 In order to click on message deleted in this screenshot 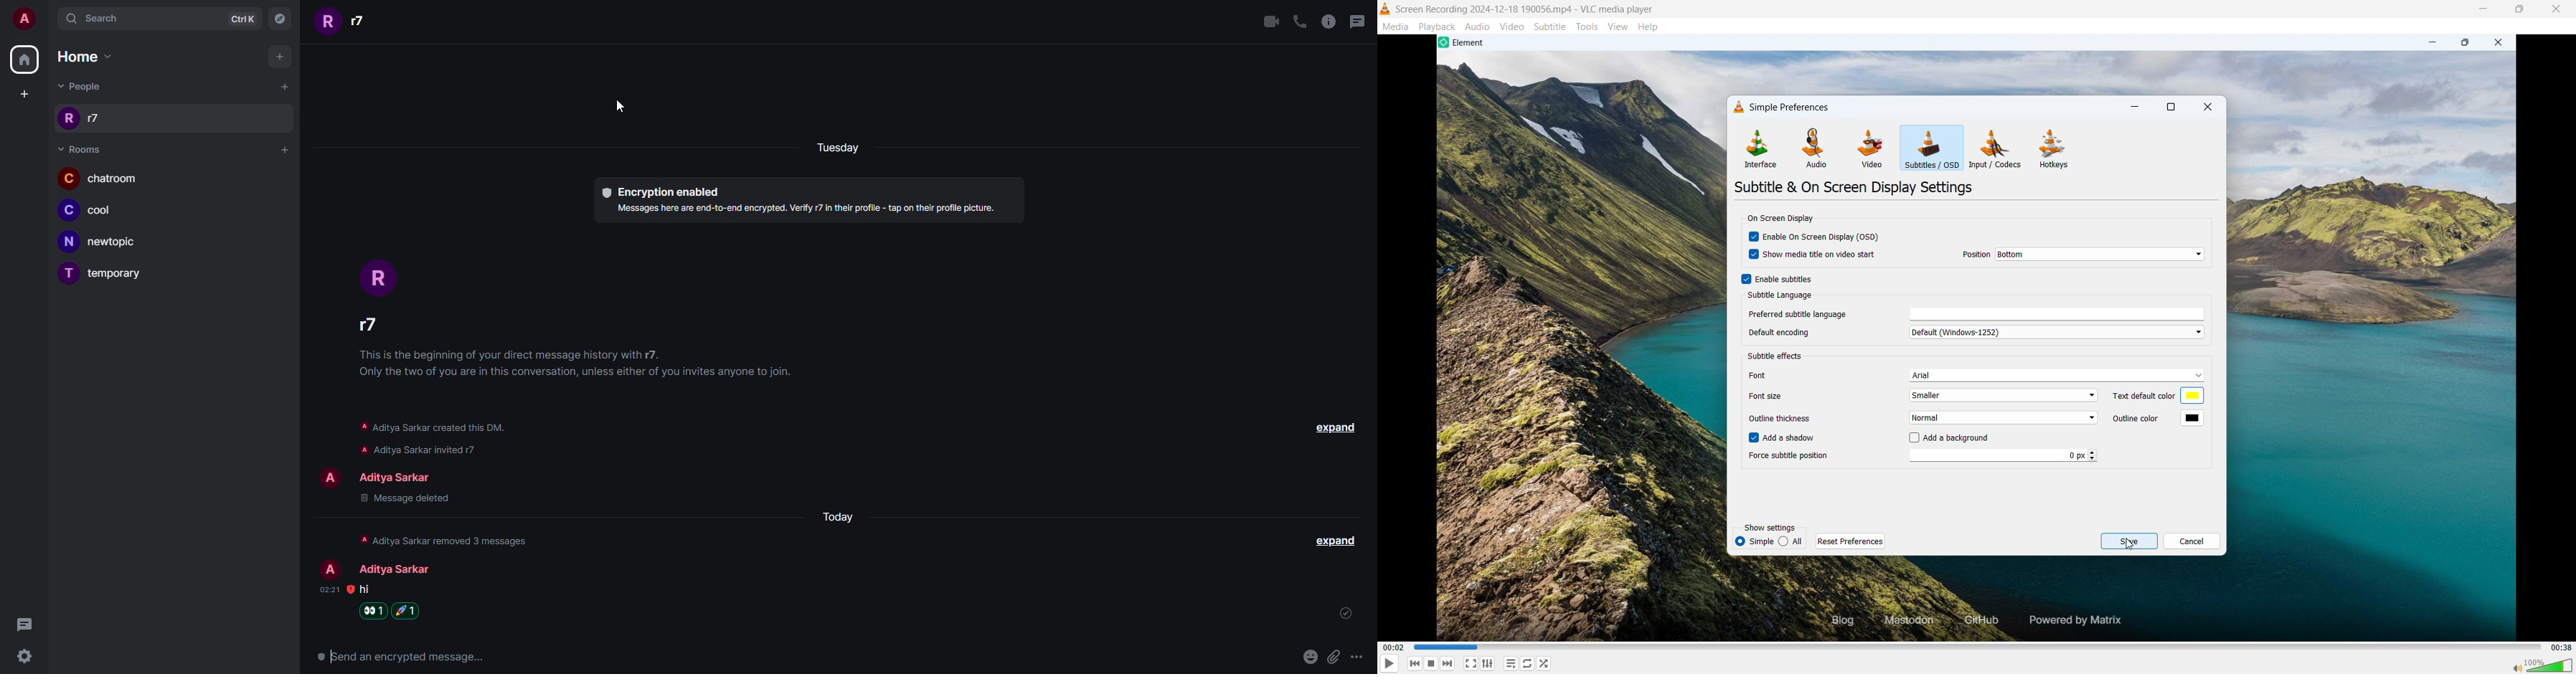, I will do `click(405, 498)`.